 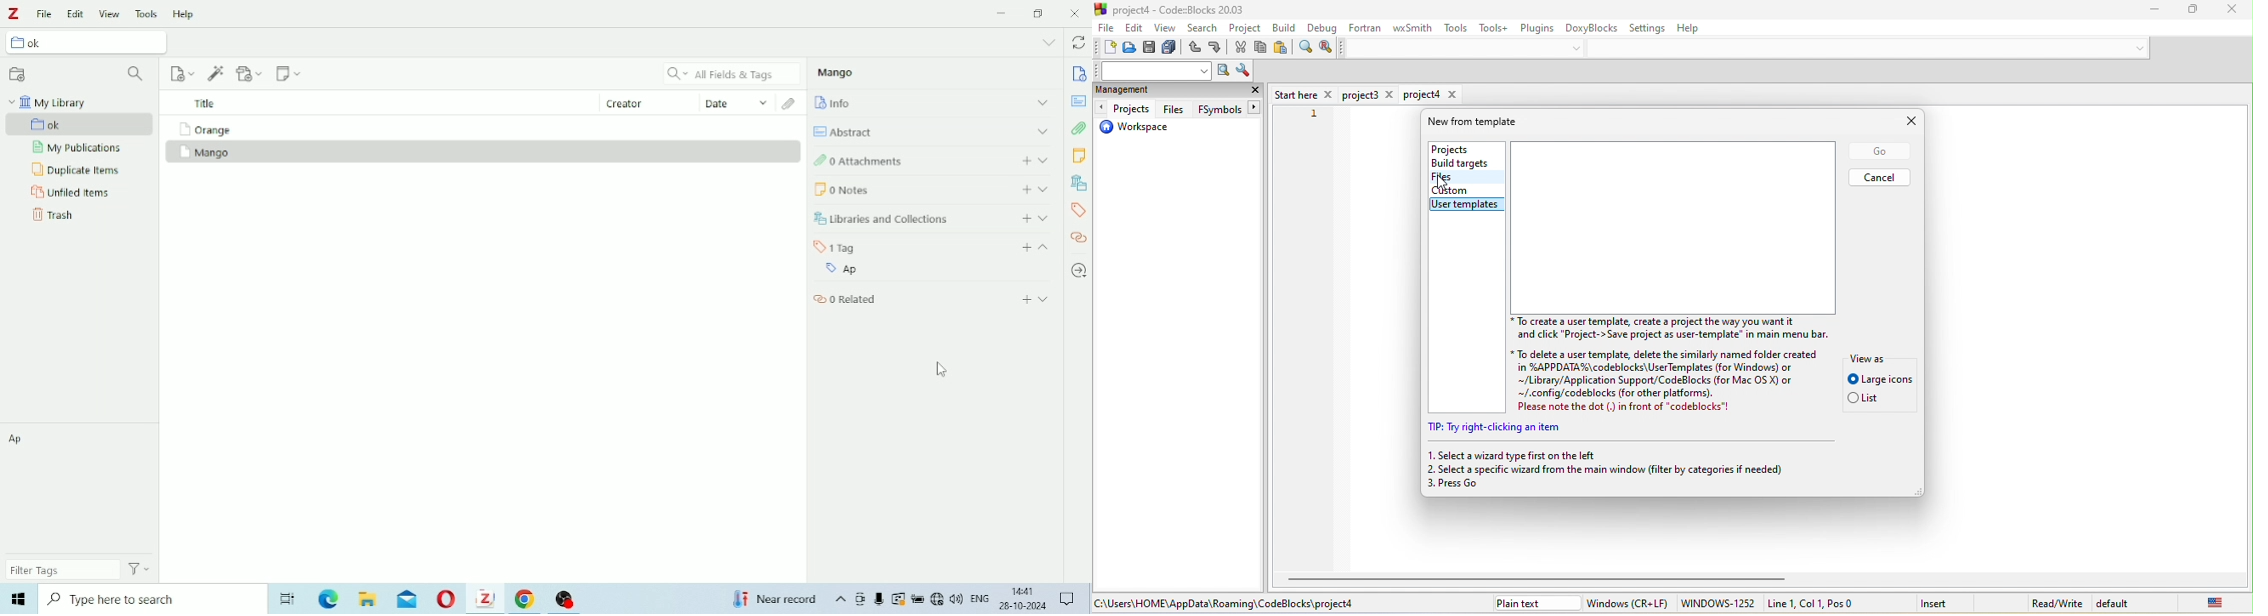 What do you see at coordinates (1945, 602) in the screenshot?
I see `insert` at bounding box center [1945, 602].